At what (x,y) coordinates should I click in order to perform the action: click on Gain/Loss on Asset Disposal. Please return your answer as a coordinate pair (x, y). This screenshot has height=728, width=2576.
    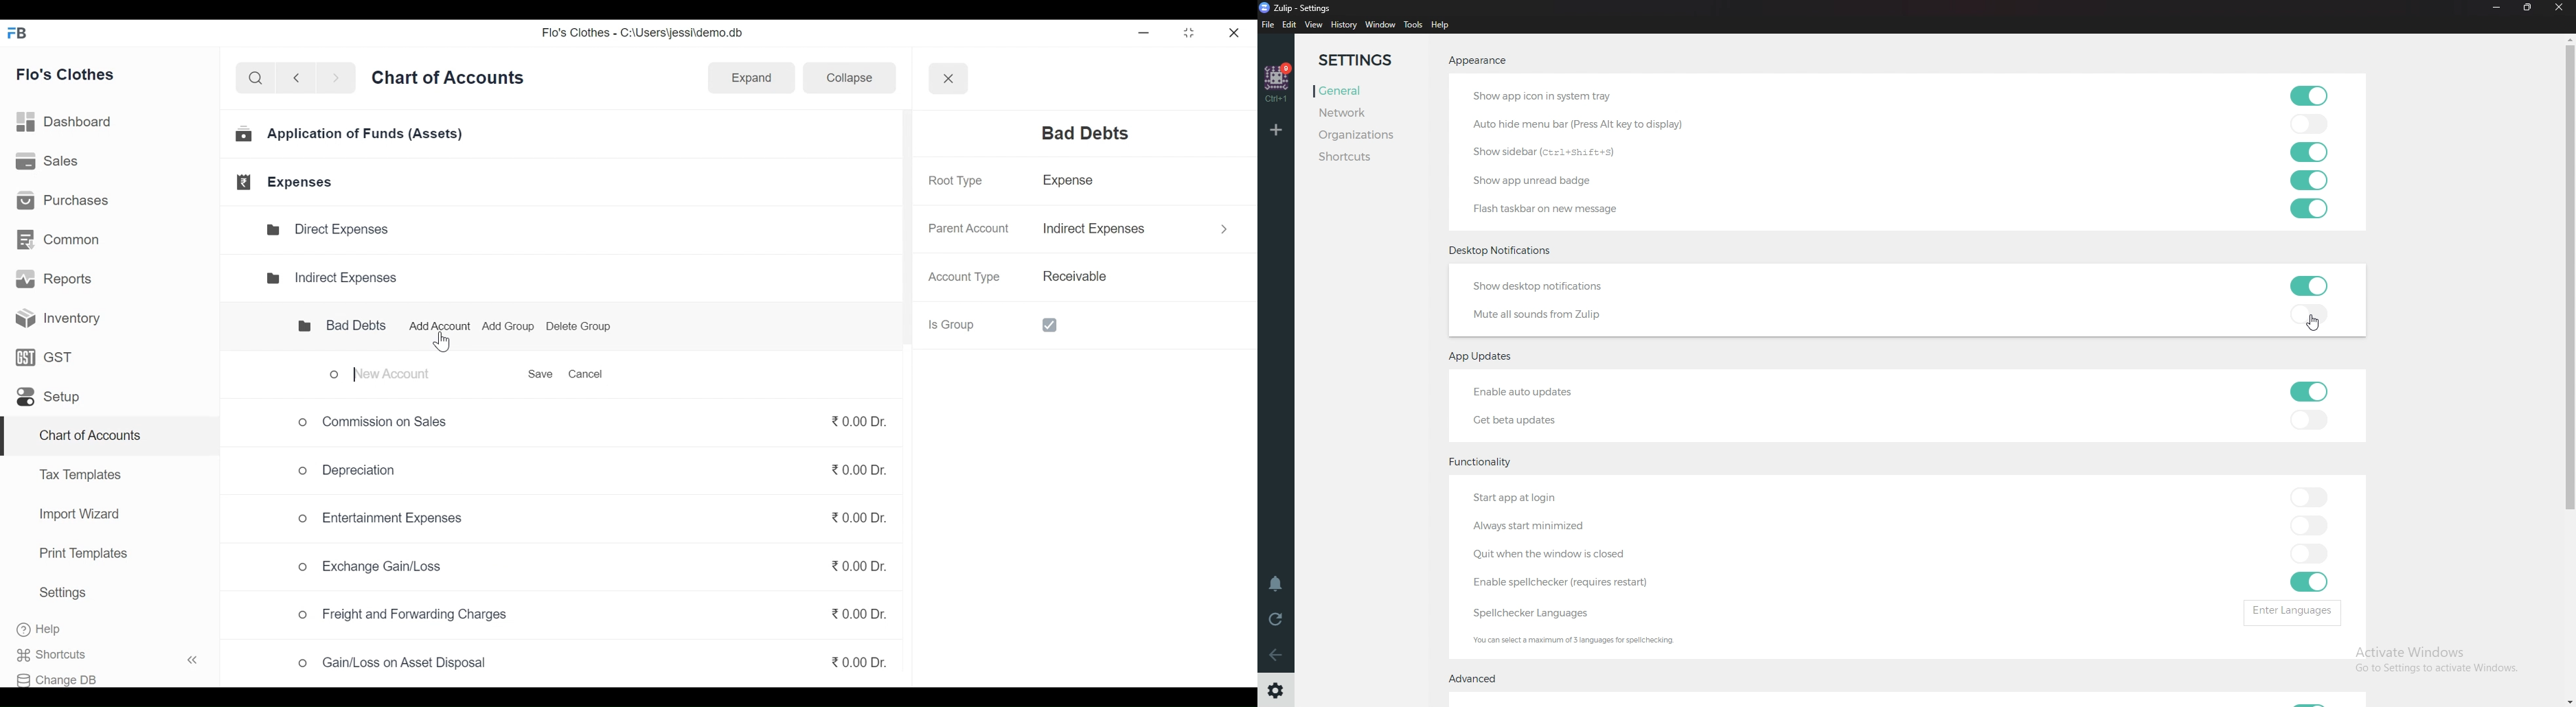
    Looking at the image, I should click on (394, 666).